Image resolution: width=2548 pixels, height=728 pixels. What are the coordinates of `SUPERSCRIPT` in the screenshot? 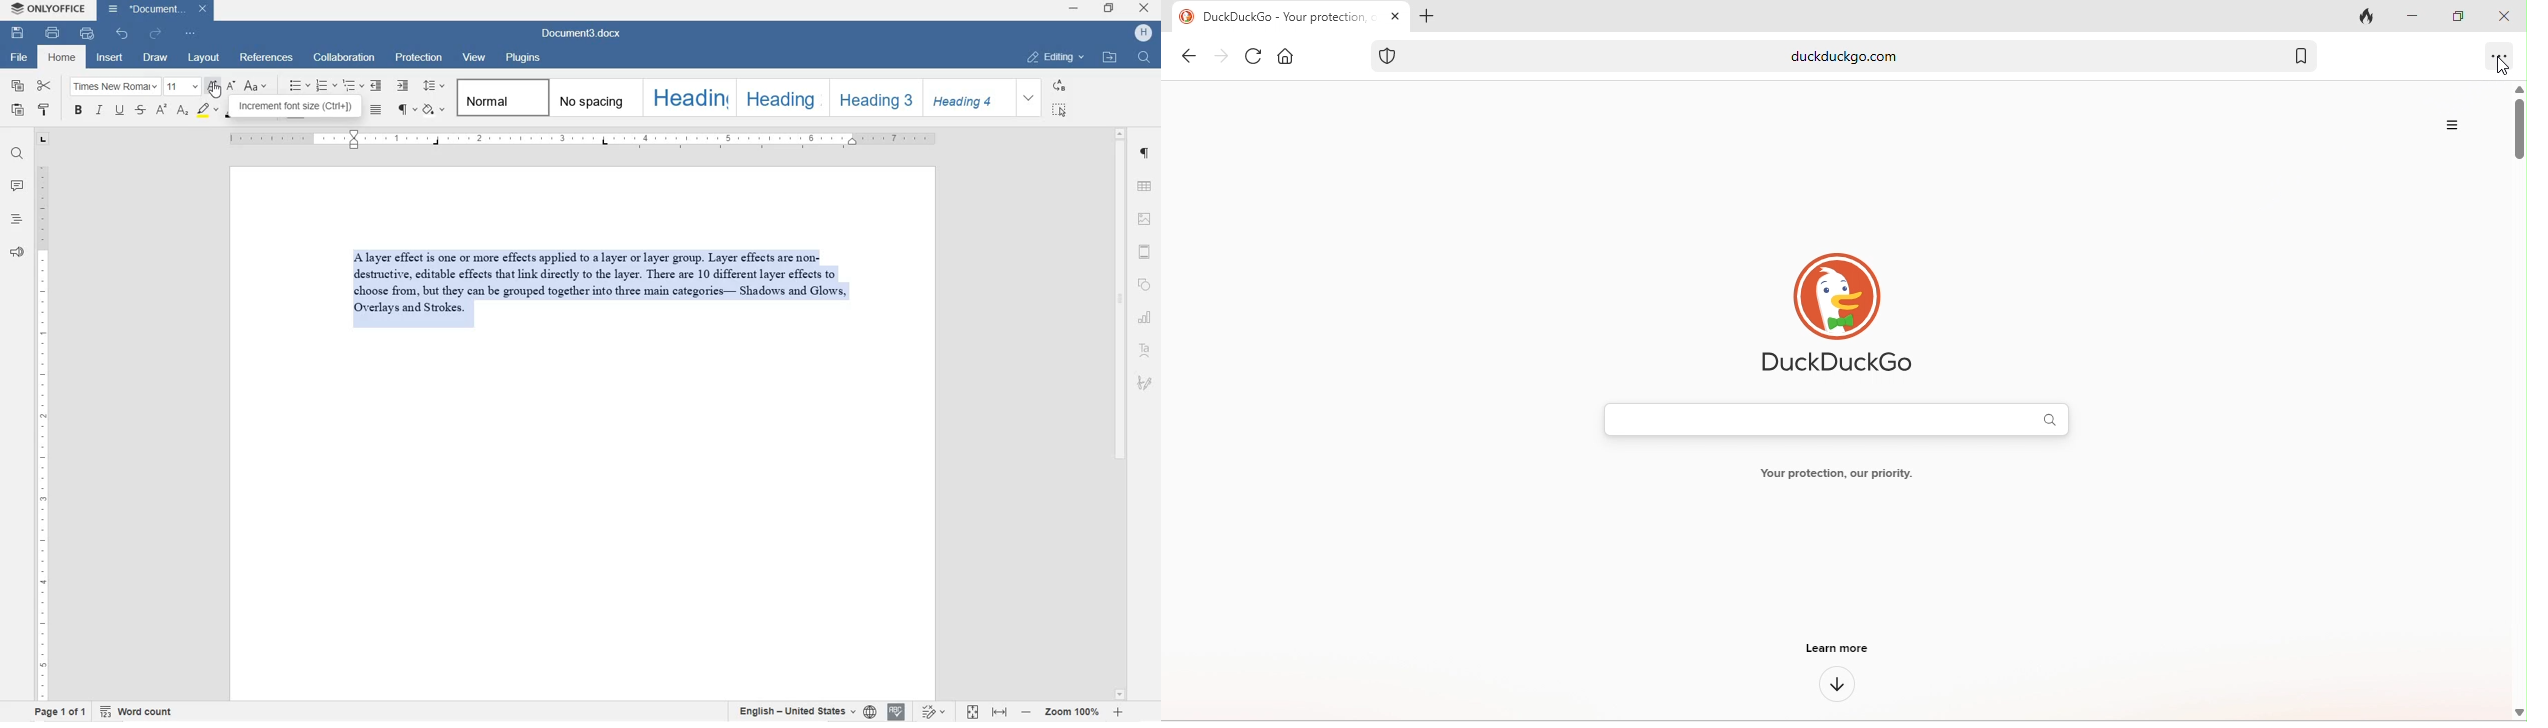 It's located at (161, 112).